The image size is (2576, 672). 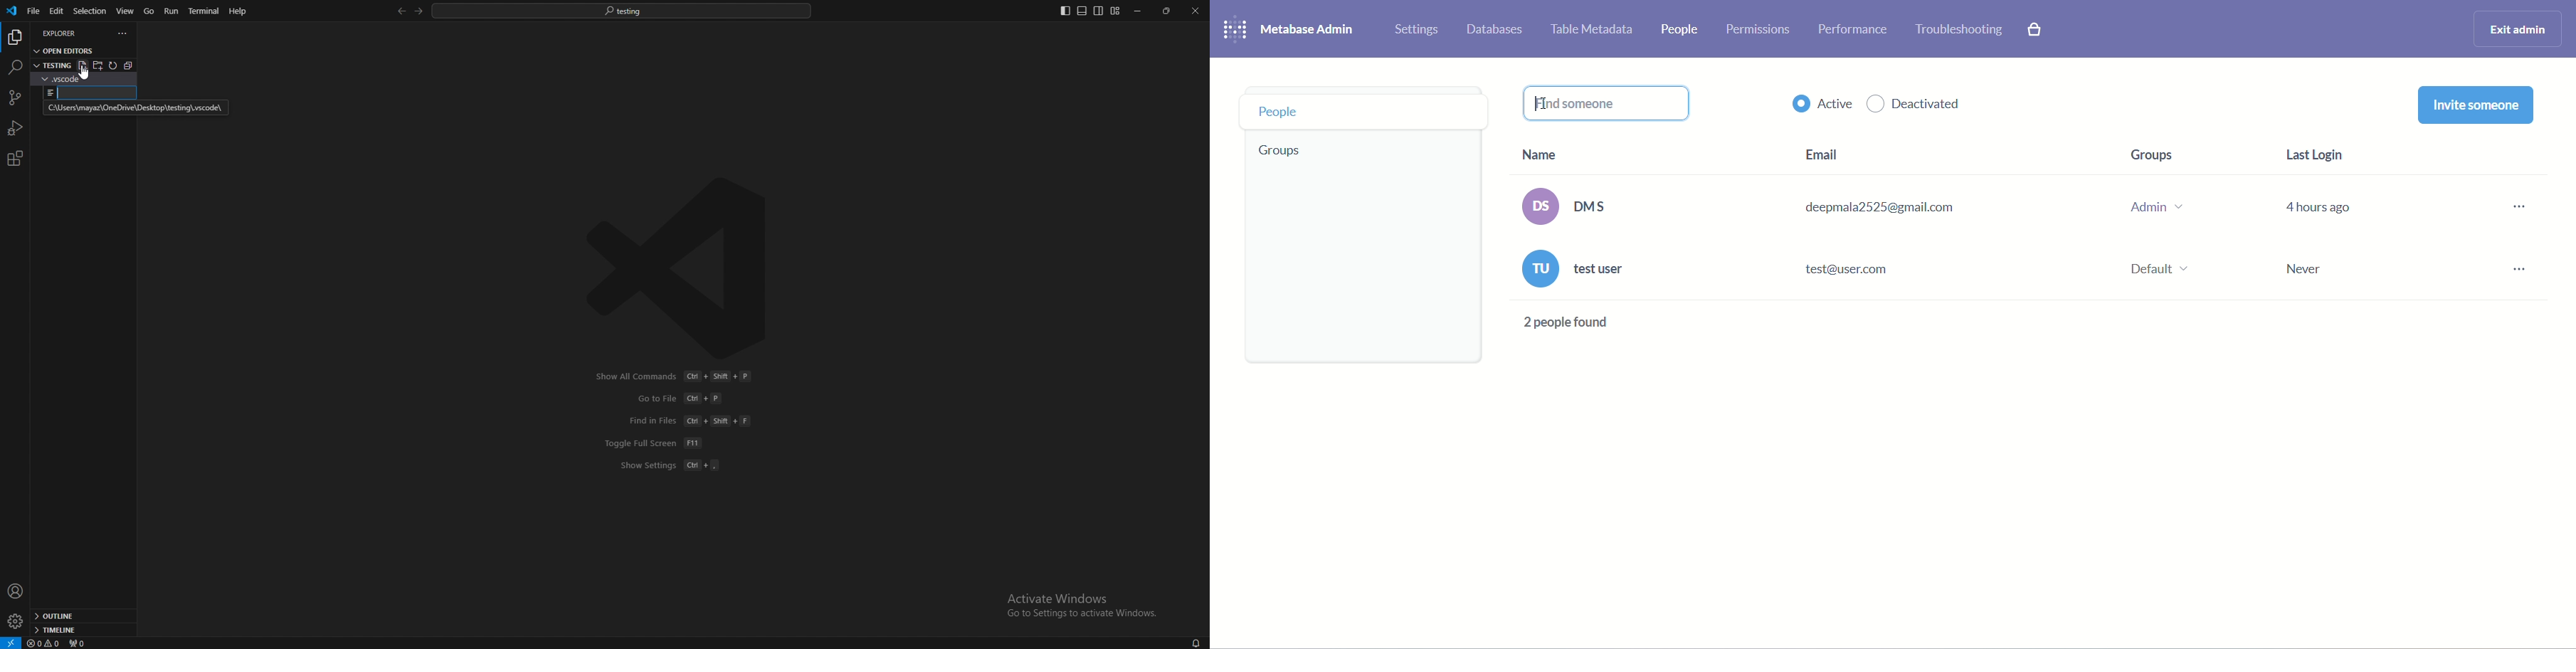 I want to click on help, so click(x=238, y=11).